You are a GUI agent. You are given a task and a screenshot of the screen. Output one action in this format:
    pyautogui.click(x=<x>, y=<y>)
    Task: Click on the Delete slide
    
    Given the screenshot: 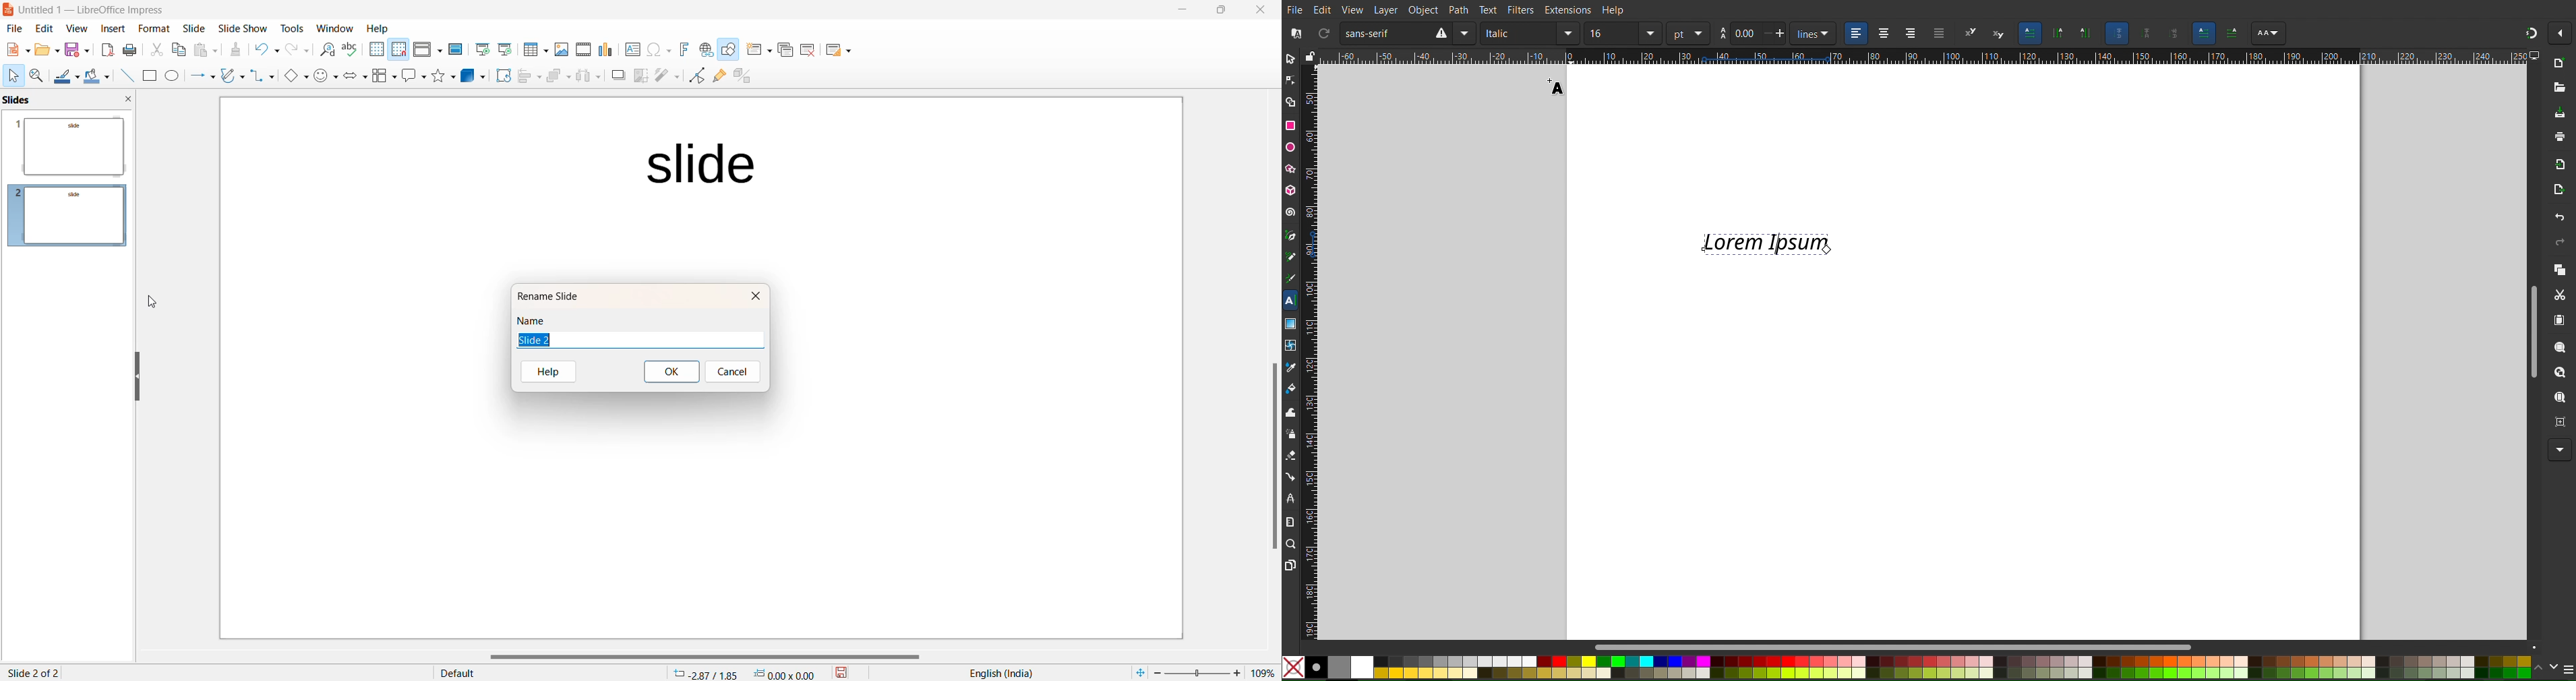 What is the action you would take?
    pyautogui.click(x=810, y=49)
    